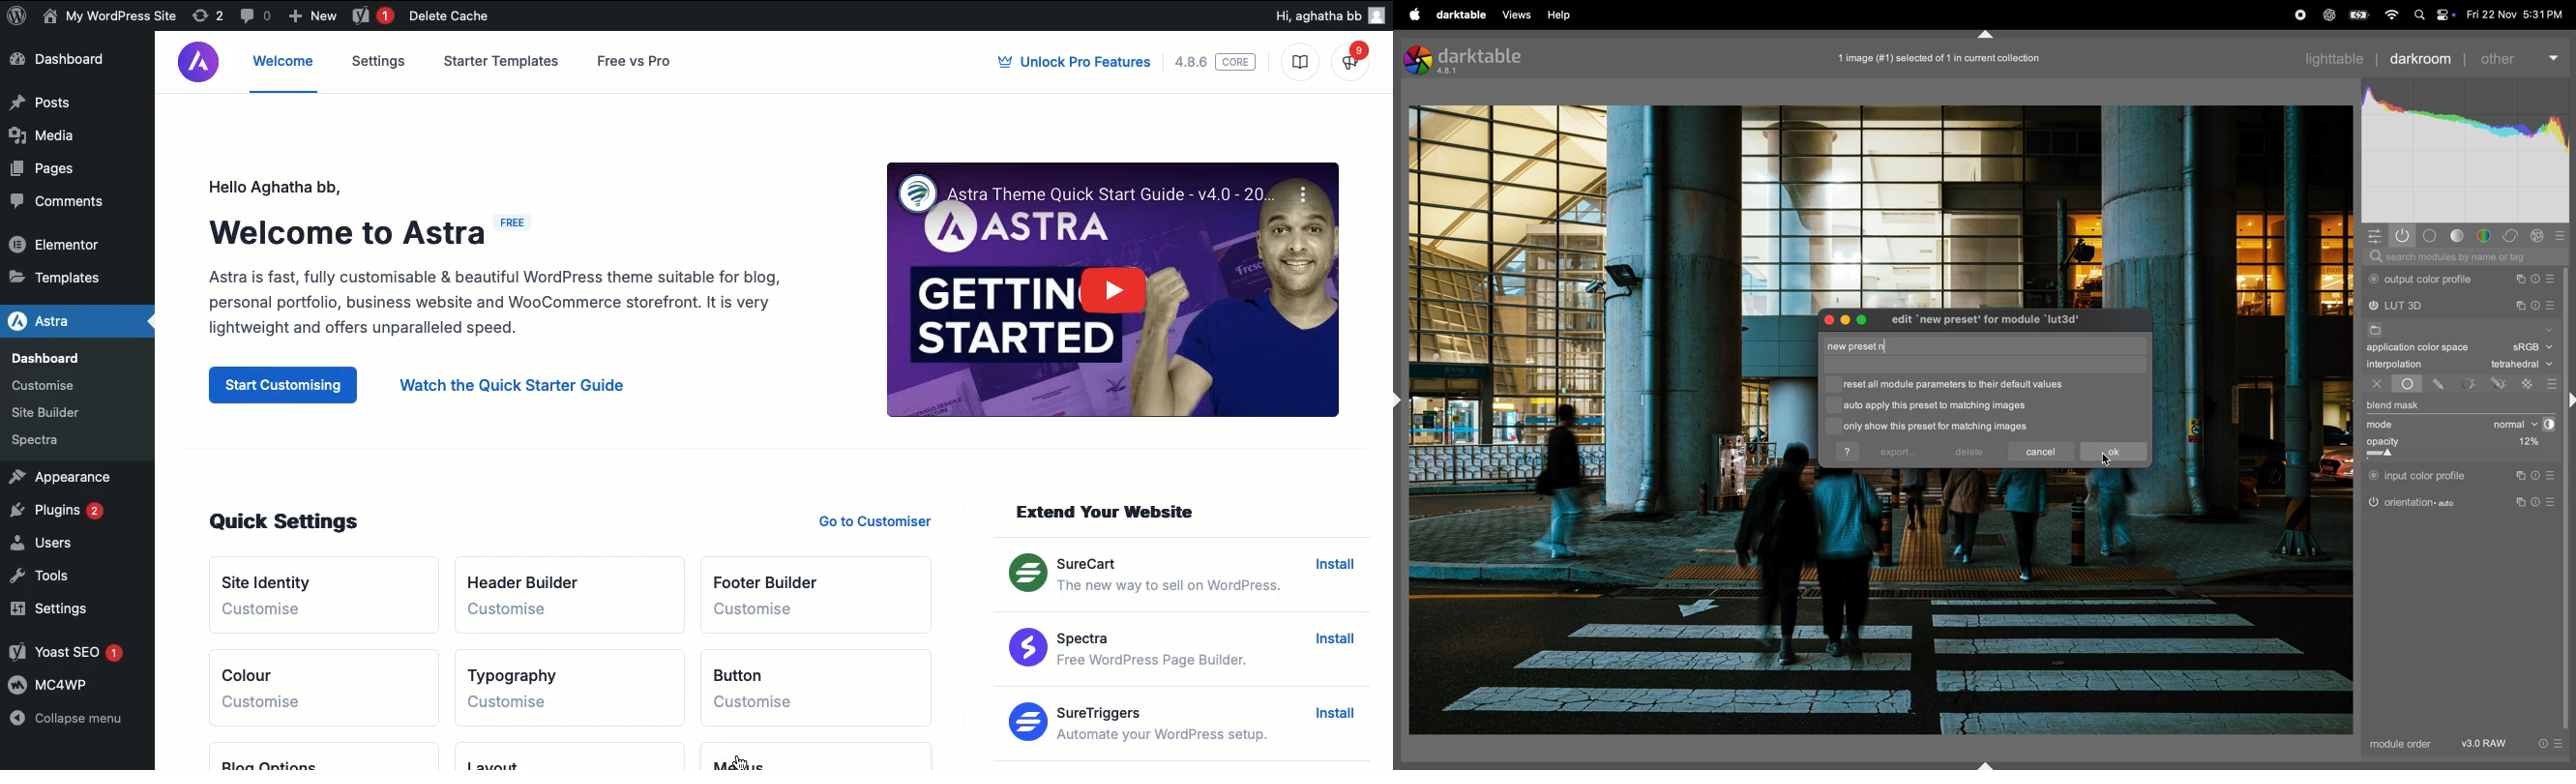  Describe the element at coordinates (2421, 57) in the screenshot. I see `darkroom` at that location.